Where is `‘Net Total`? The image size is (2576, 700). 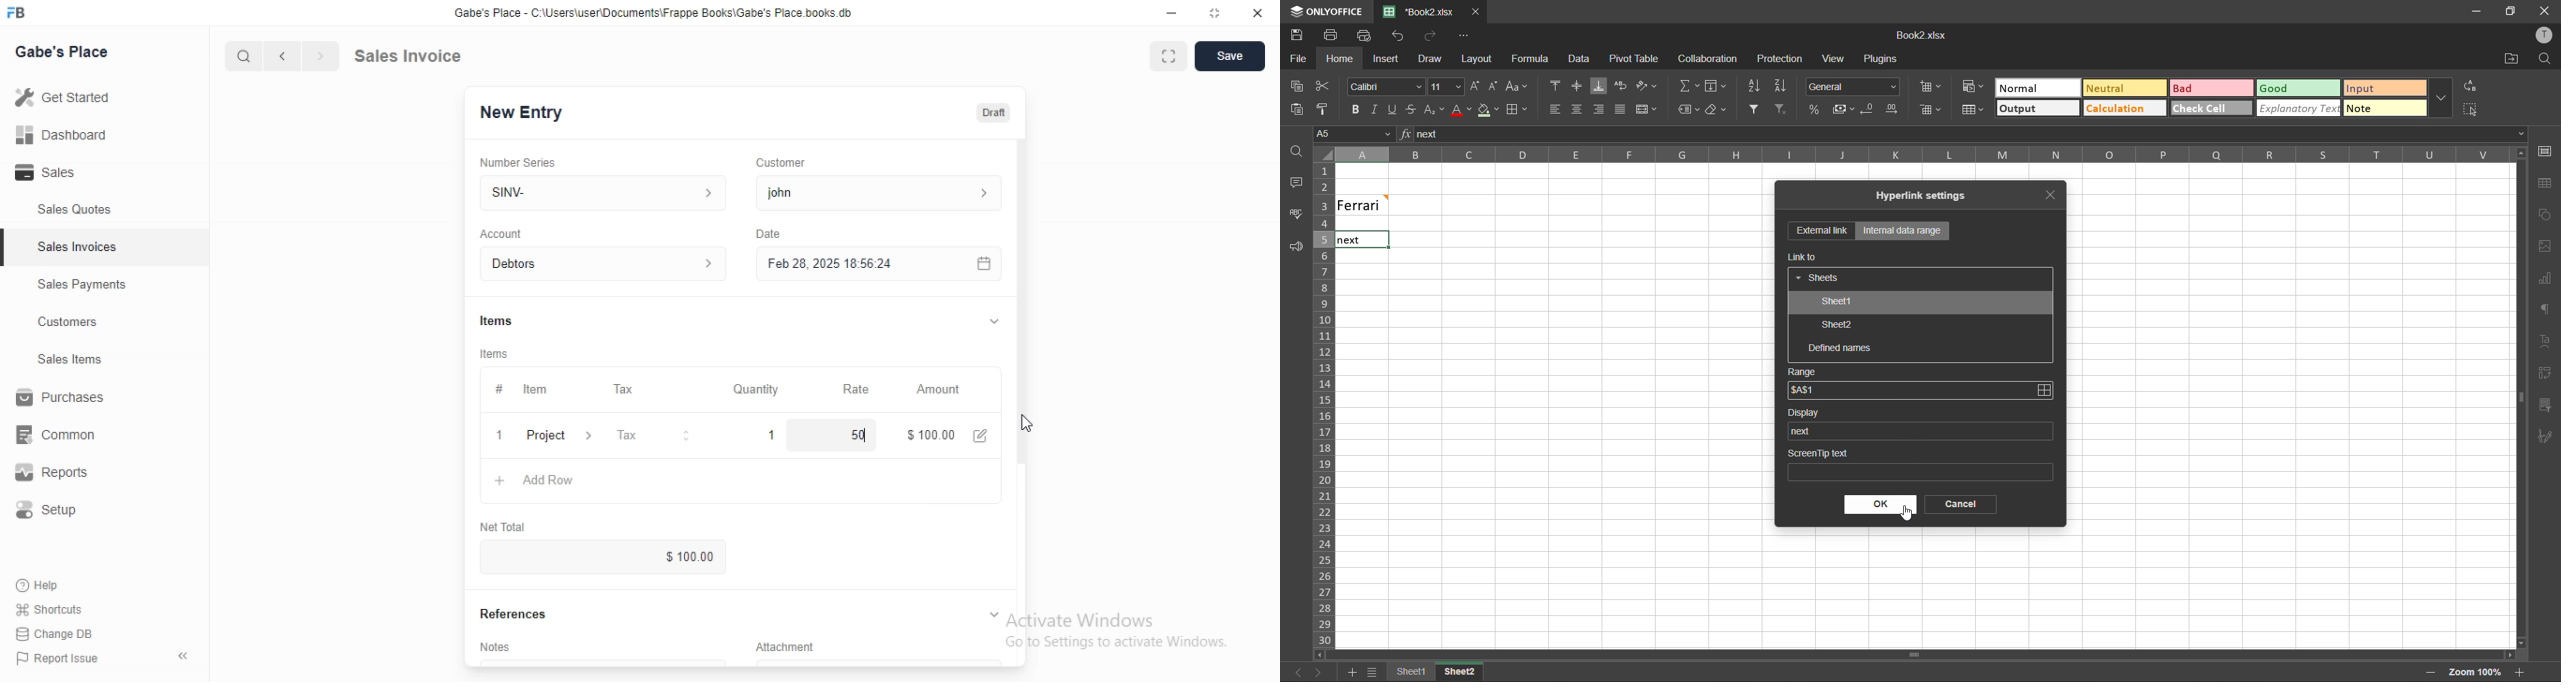 ‘Net Total is located at coordinates (511, 524).